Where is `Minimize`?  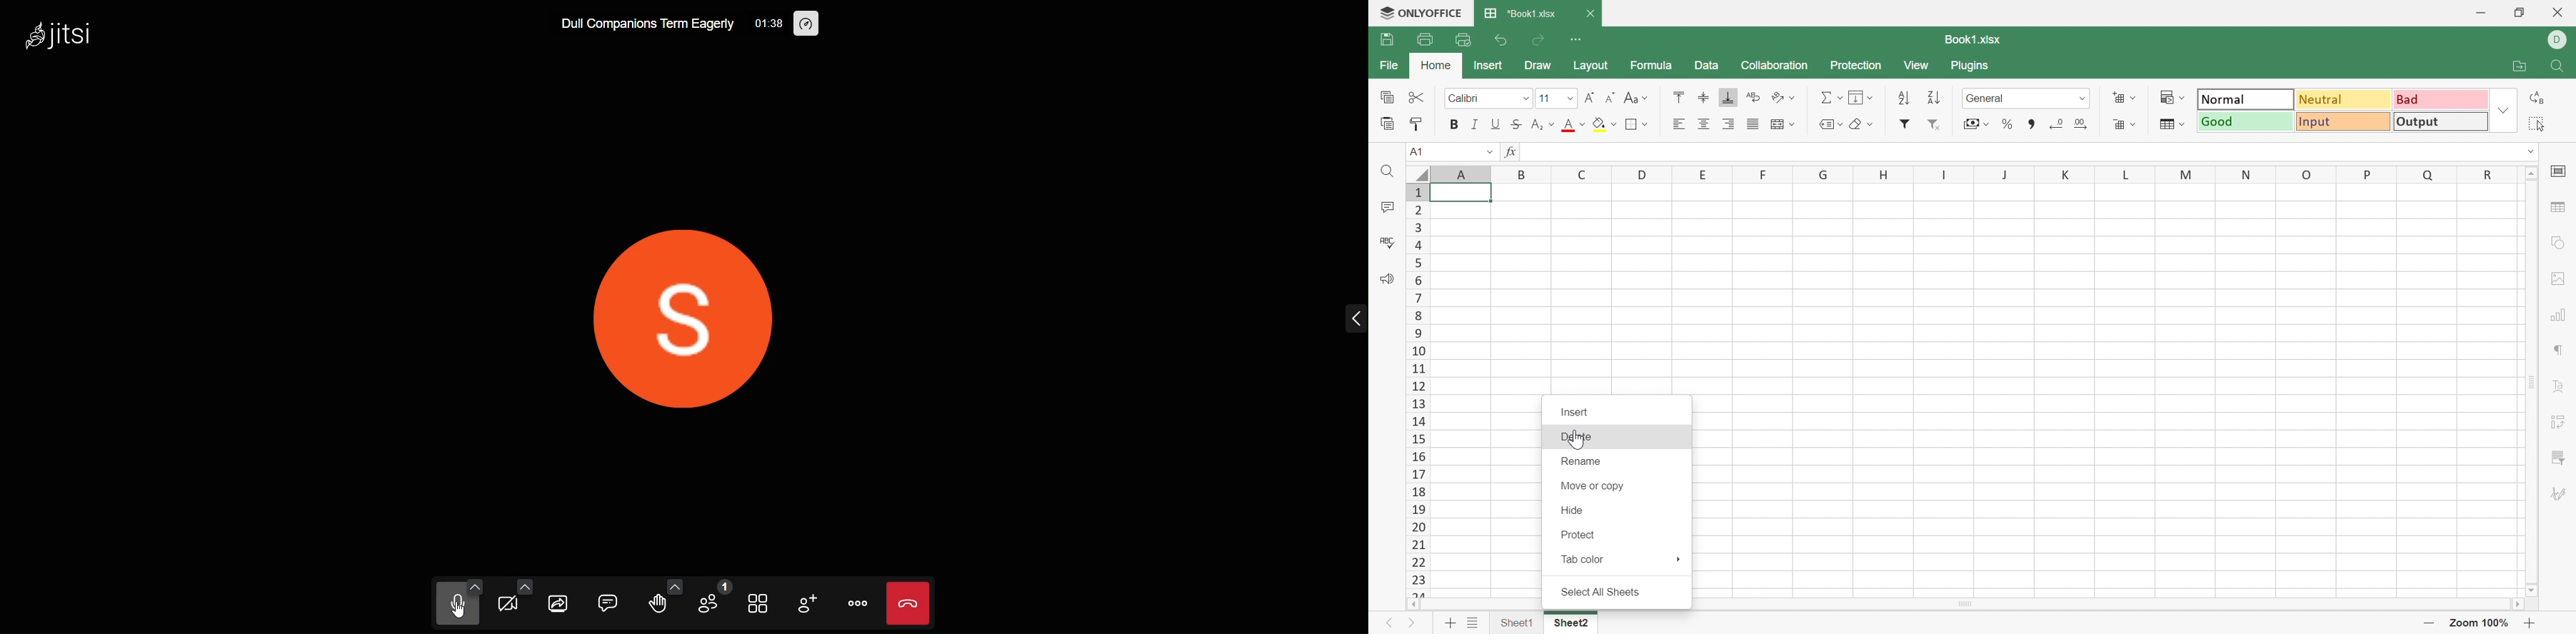 Minimize is located at coordinates (2478, 13).